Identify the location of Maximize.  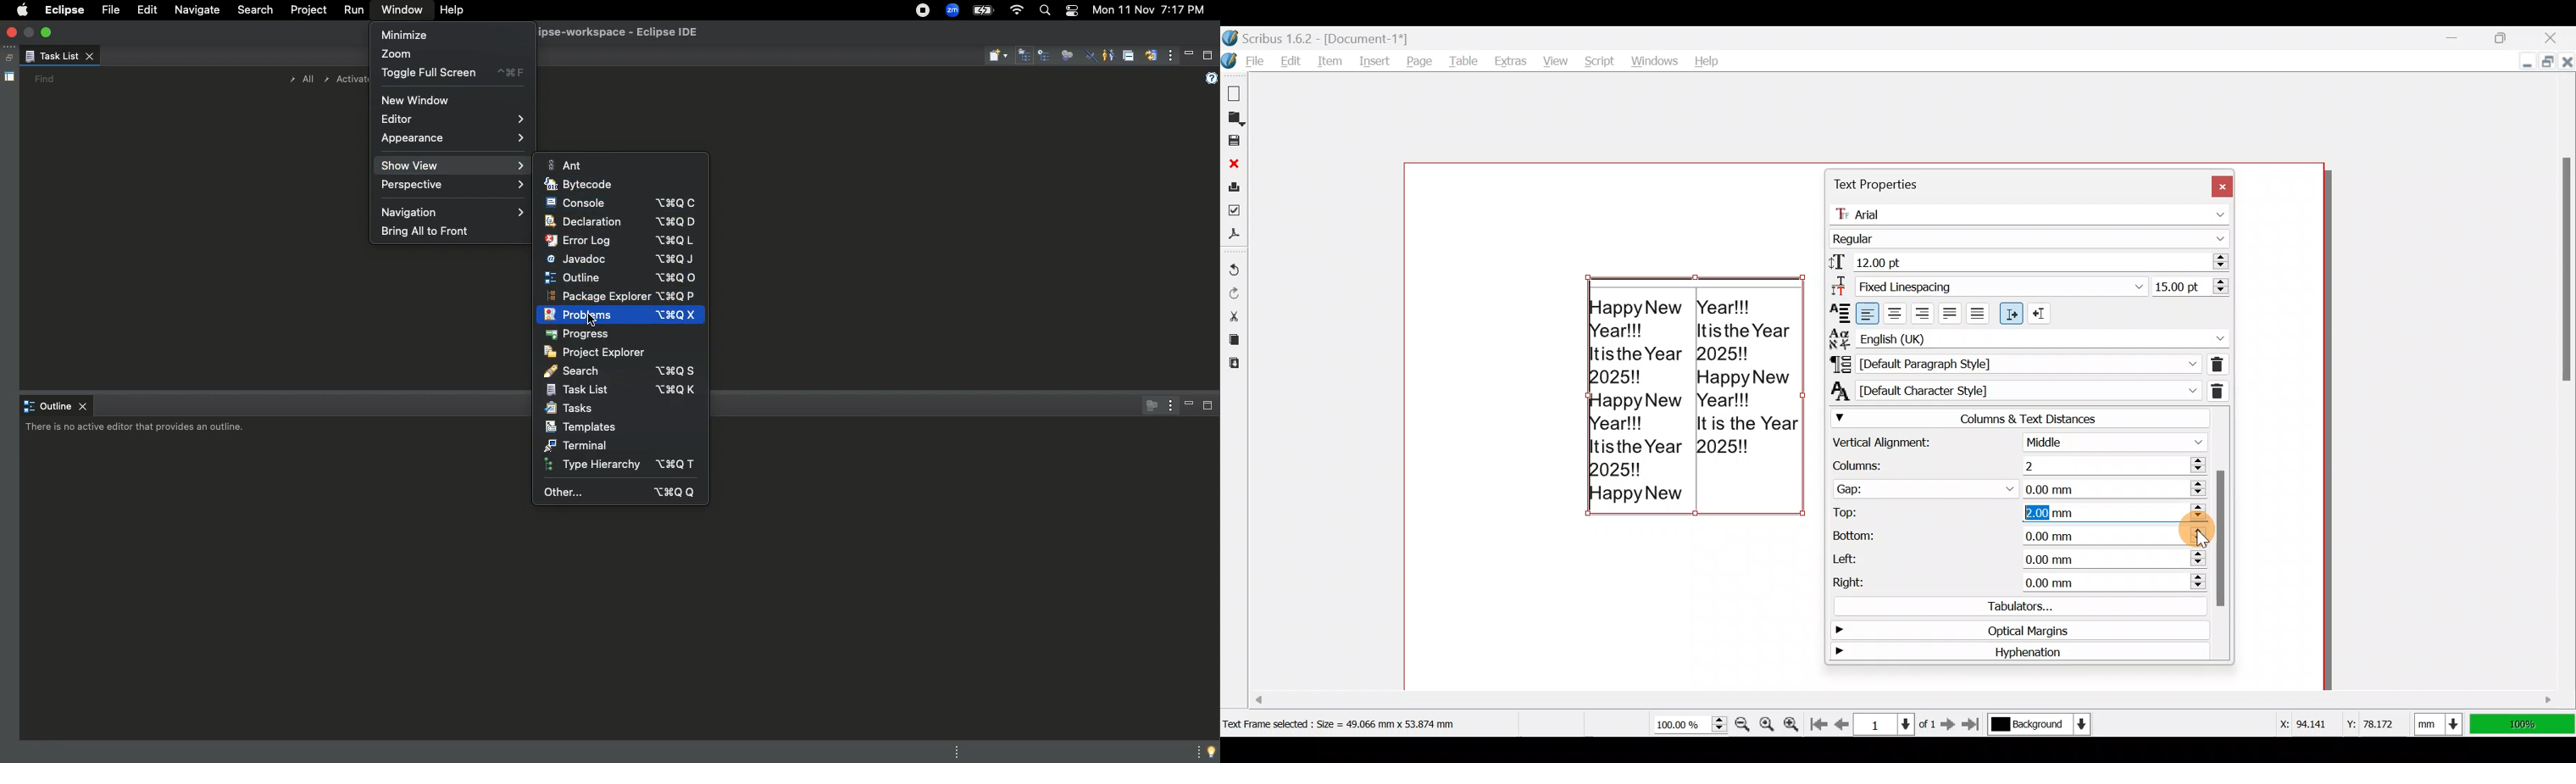
(2513, 37).